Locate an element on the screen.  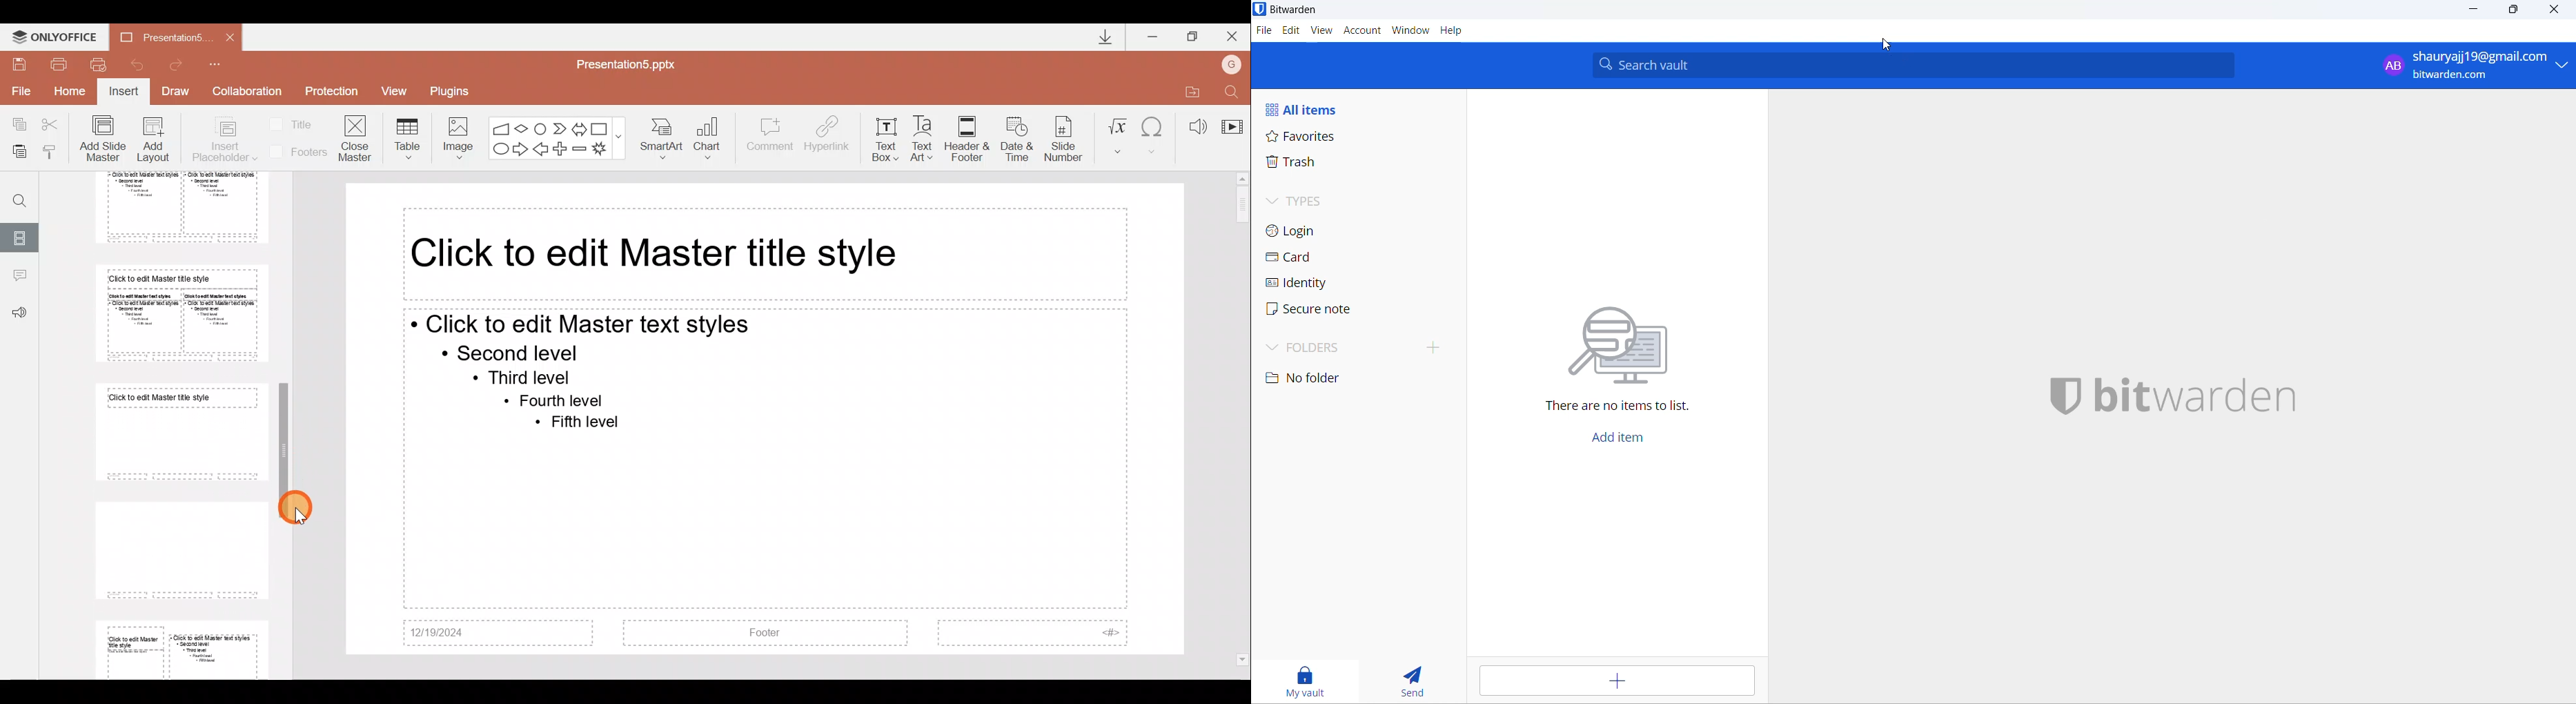
Close is located at coordinates (1234, 34).